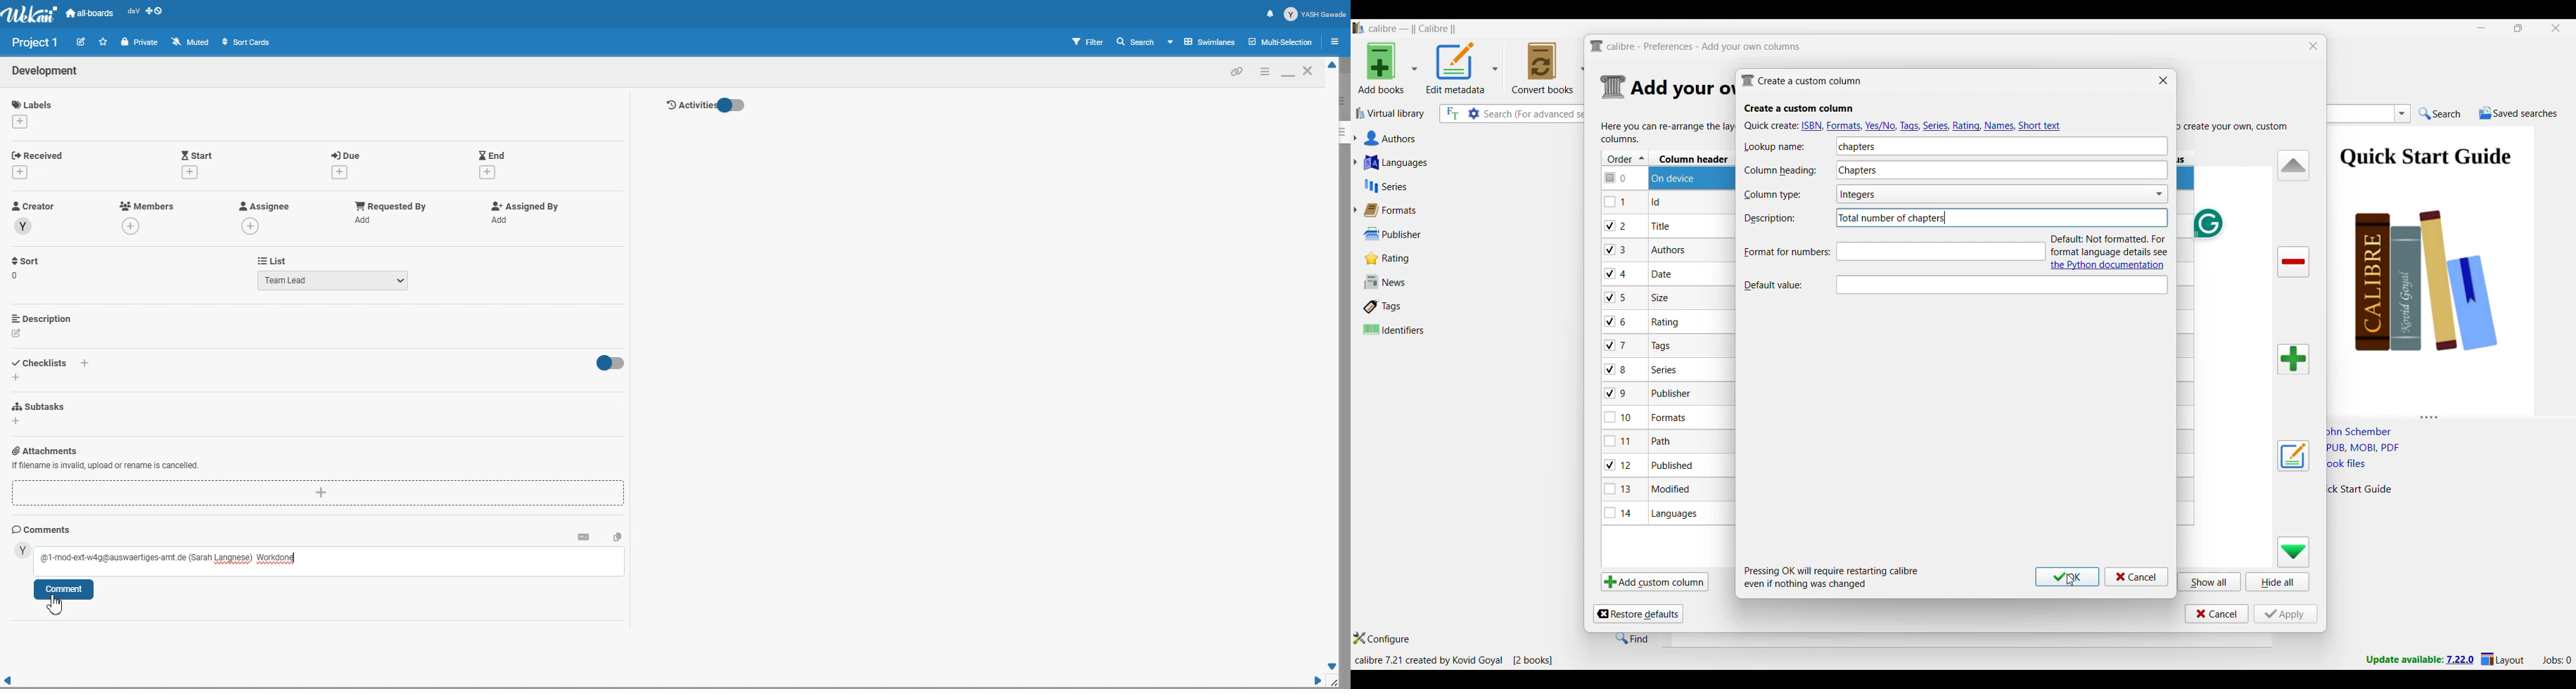  What do you see at coordinates (1855, 146) in the screenshot?
I see `Lookup name typed in` at bounding box center [1855, 146].